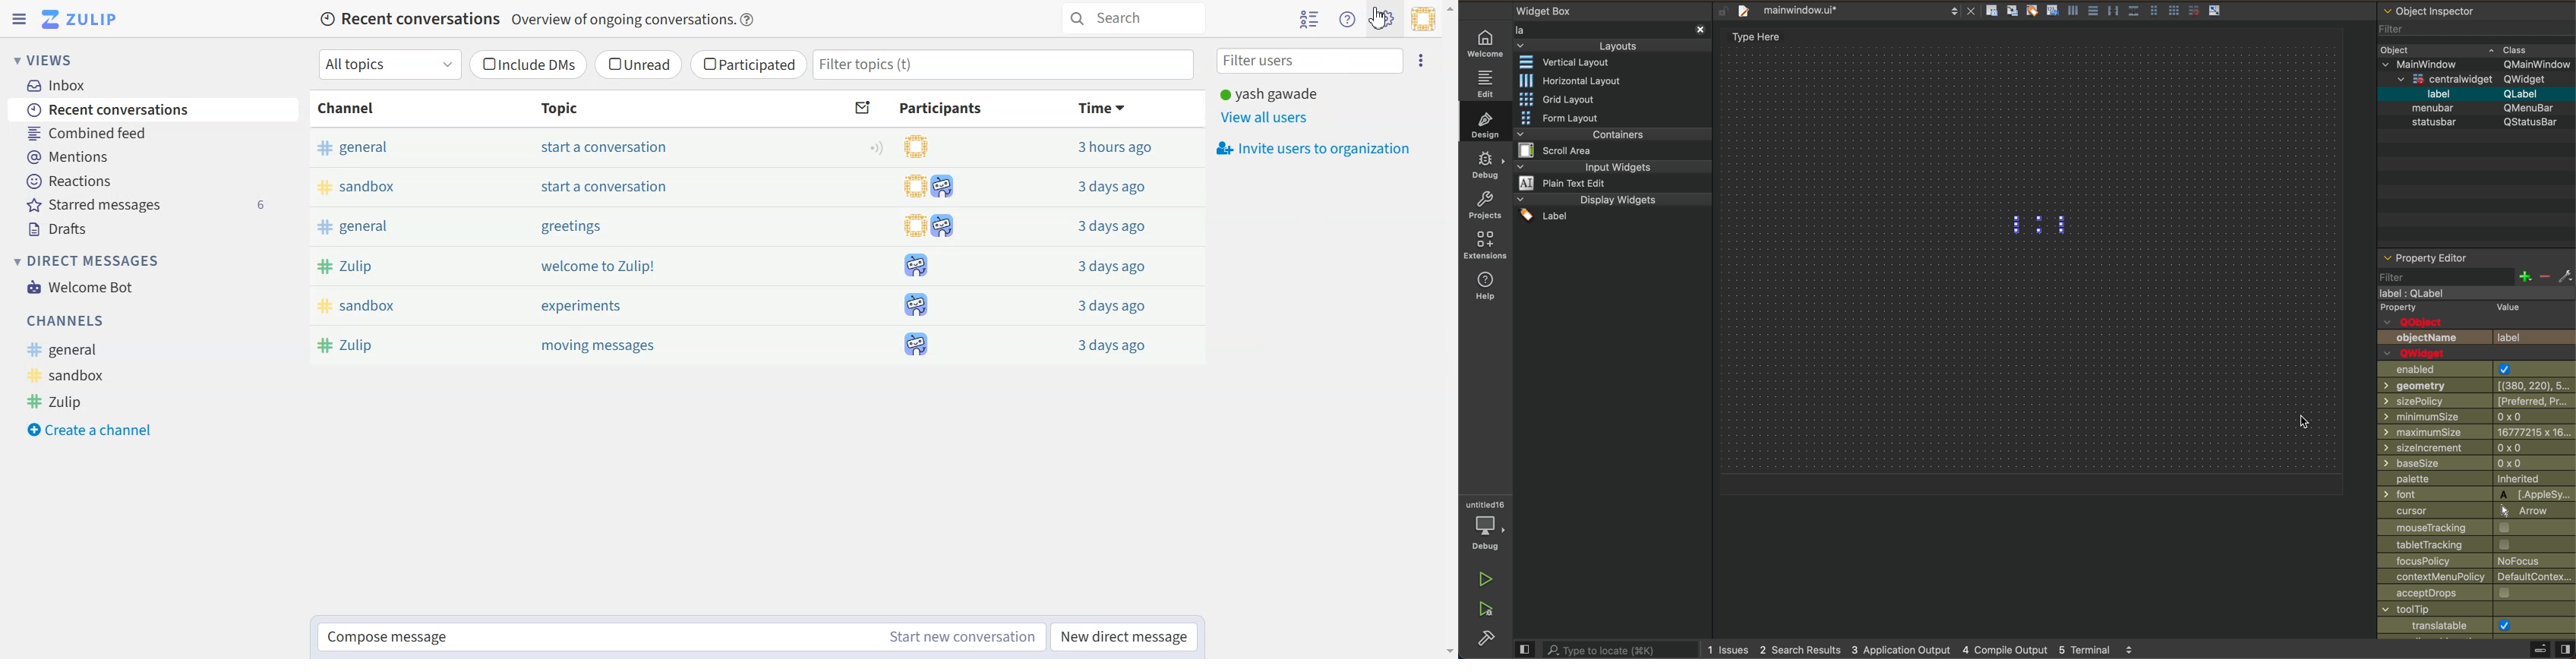 The height and width of the screenshot is (672, 2576). Describe the element at coordinates (85, 261) in the screenshot. I see `Direct messages` at that location.